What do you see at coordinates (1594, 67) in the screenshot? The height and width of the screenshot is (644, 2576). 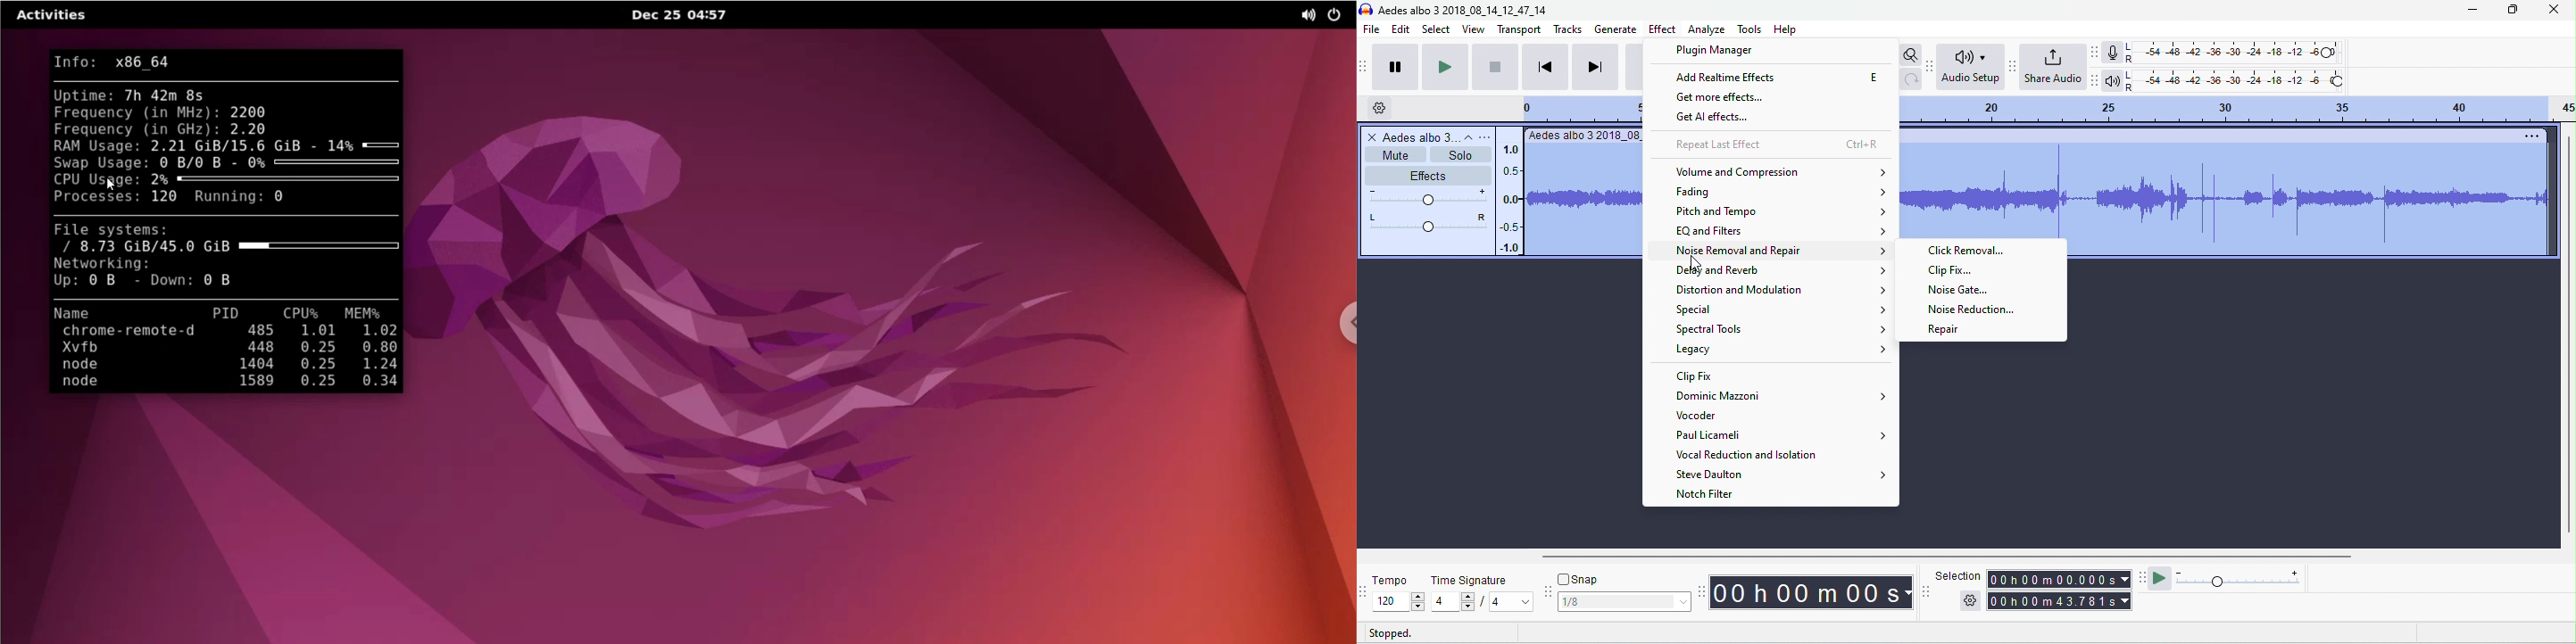 I see `skip to end` at bounding box center [1594, 67].